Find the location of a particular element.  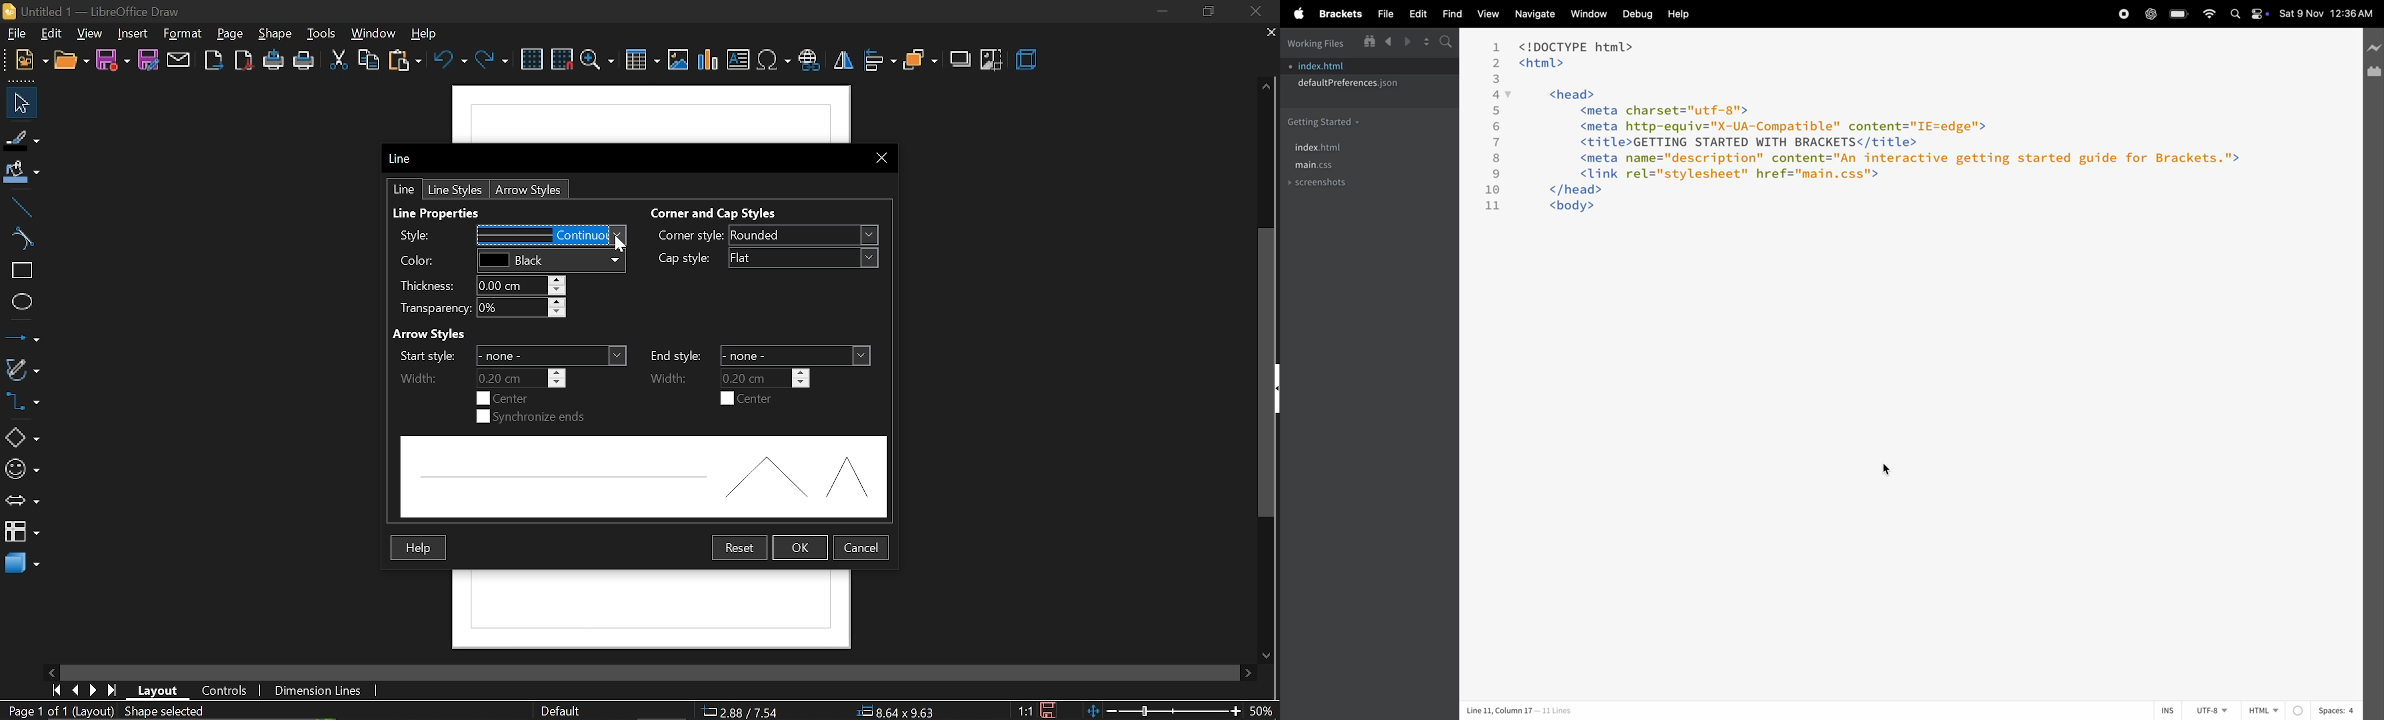

lines and arrows is located at coordinates (24, 336).